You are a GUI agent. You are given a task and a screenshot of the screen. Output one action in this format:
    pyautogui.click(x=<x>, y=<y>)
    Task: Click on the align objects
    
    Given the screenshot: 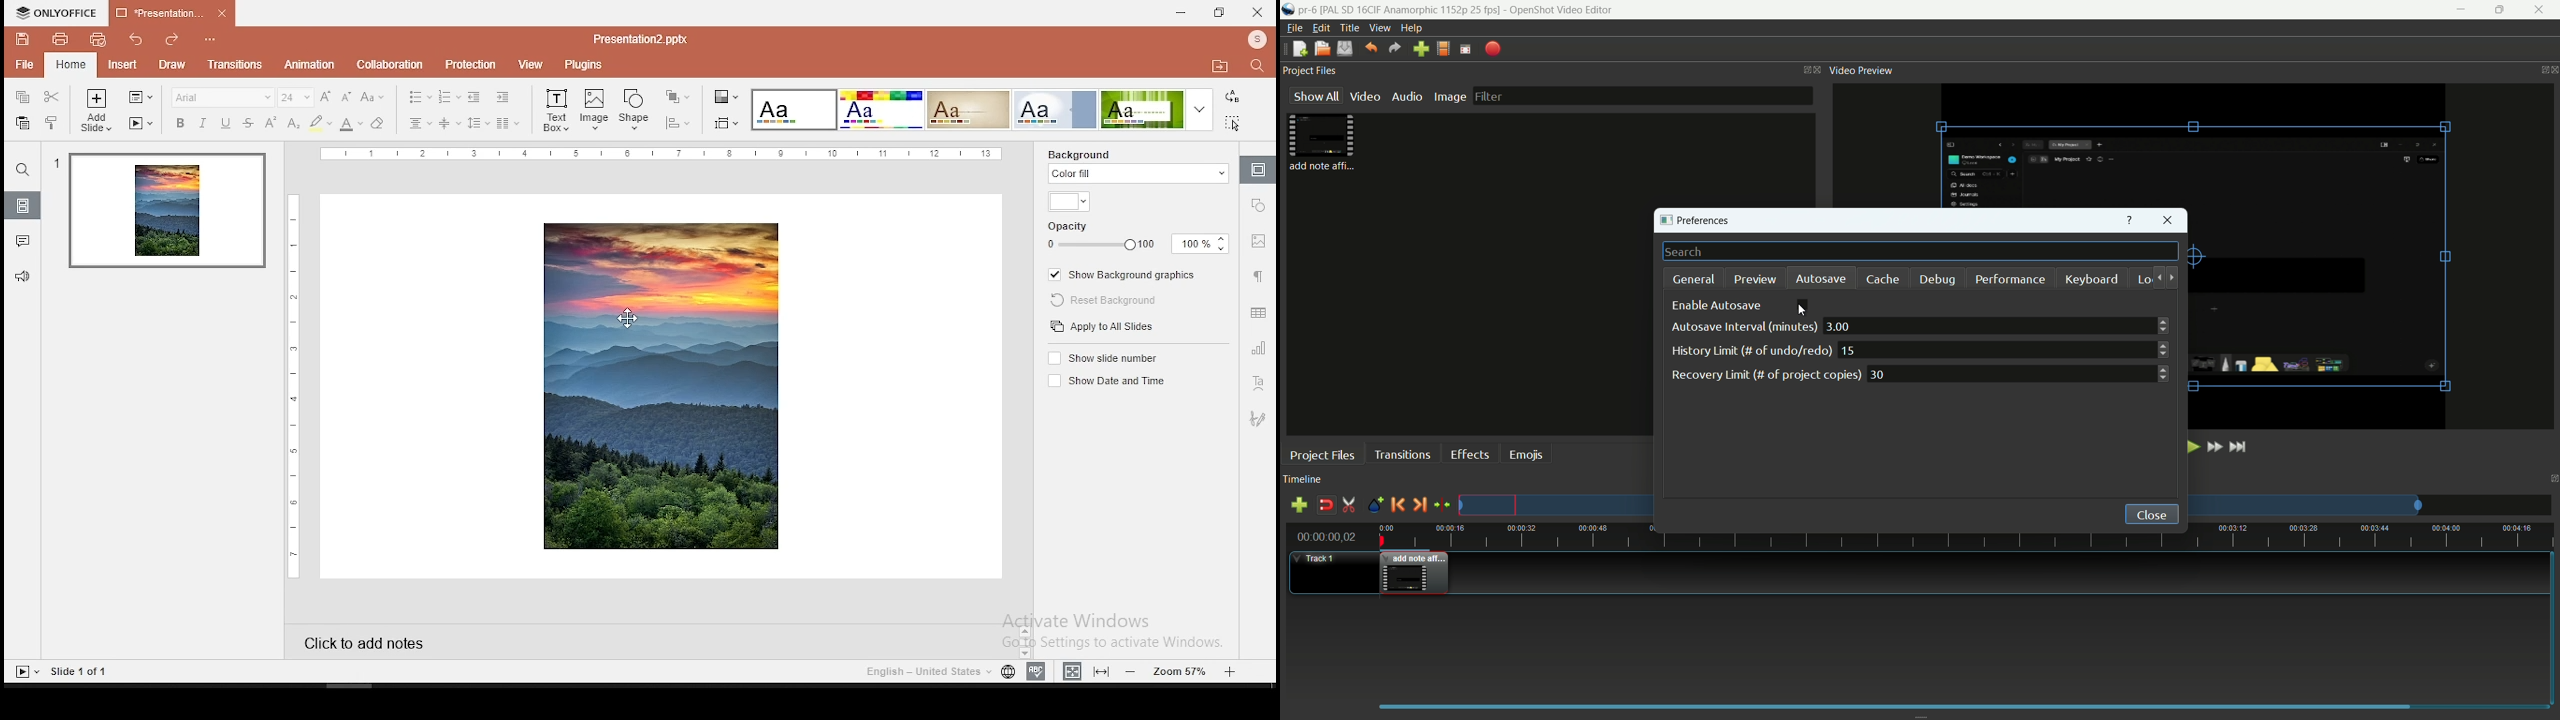 What is the action you would take?
    pyautogui.click(x=726, y=123)
    